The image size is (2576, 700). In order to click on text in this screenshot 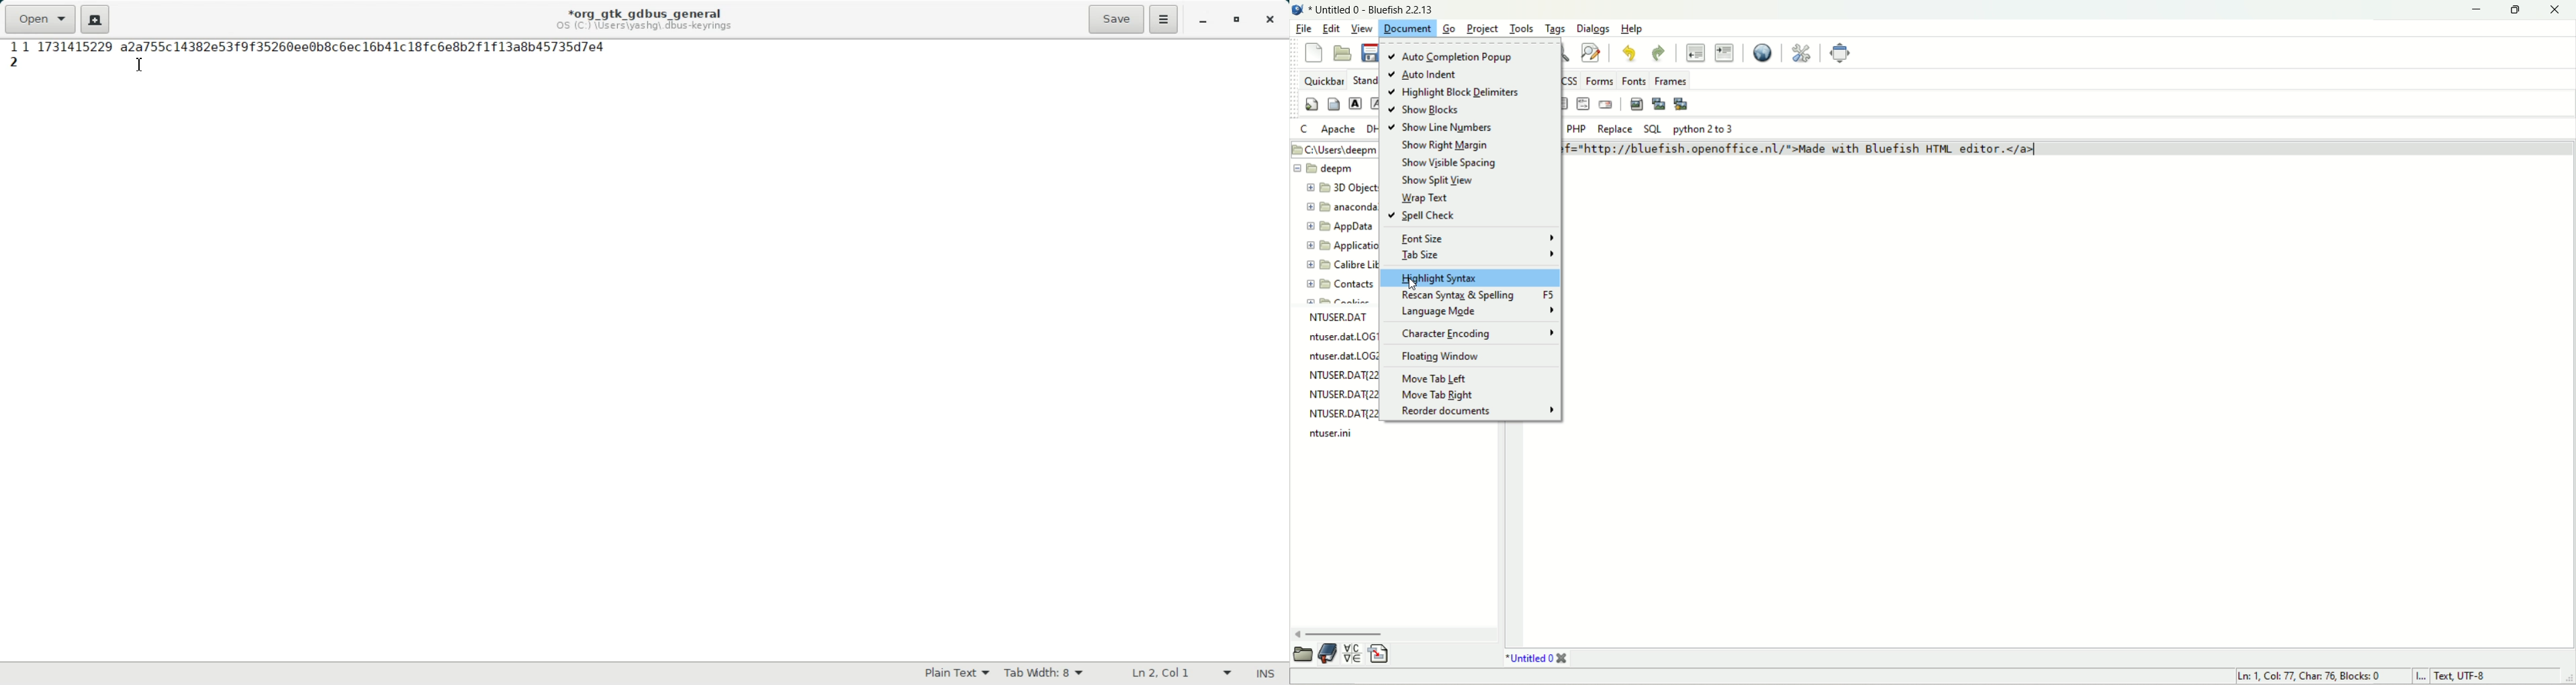, I will do `click(1341, 375)`.